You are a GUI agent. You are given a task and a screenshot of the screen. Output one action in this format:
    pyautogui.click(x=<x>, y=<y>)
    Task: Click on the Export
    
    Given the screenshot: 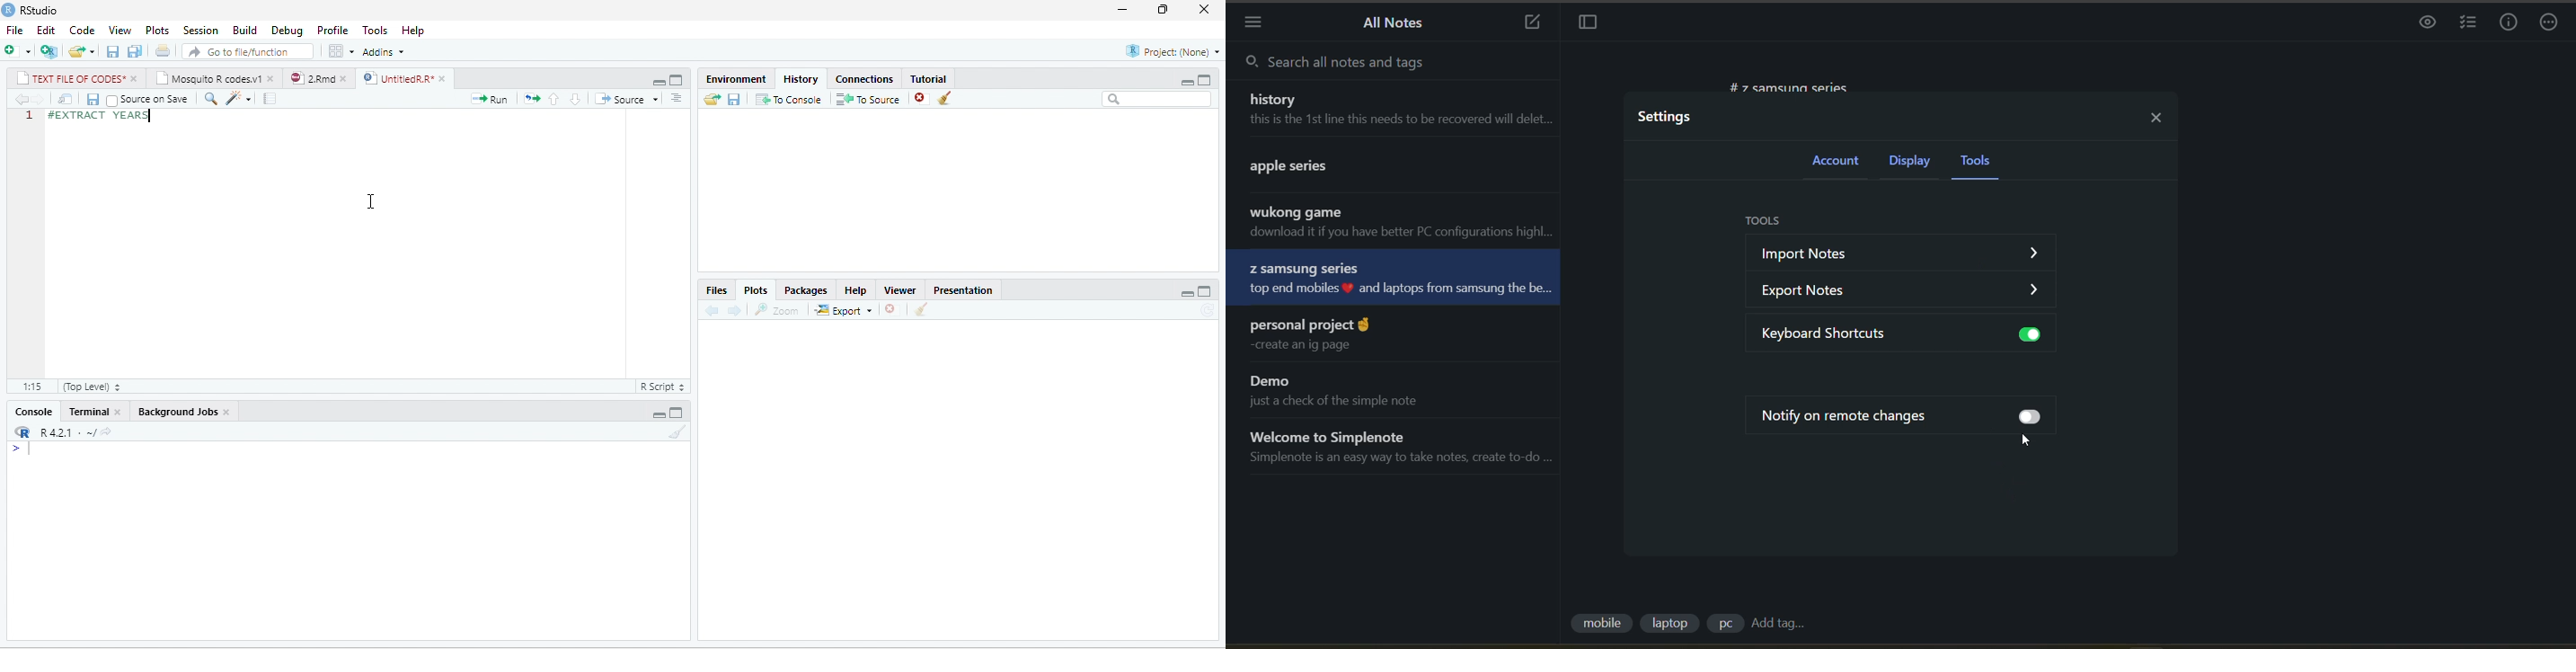 What is the action you would take?
    pyautogui.click(x=845, y=309)
    